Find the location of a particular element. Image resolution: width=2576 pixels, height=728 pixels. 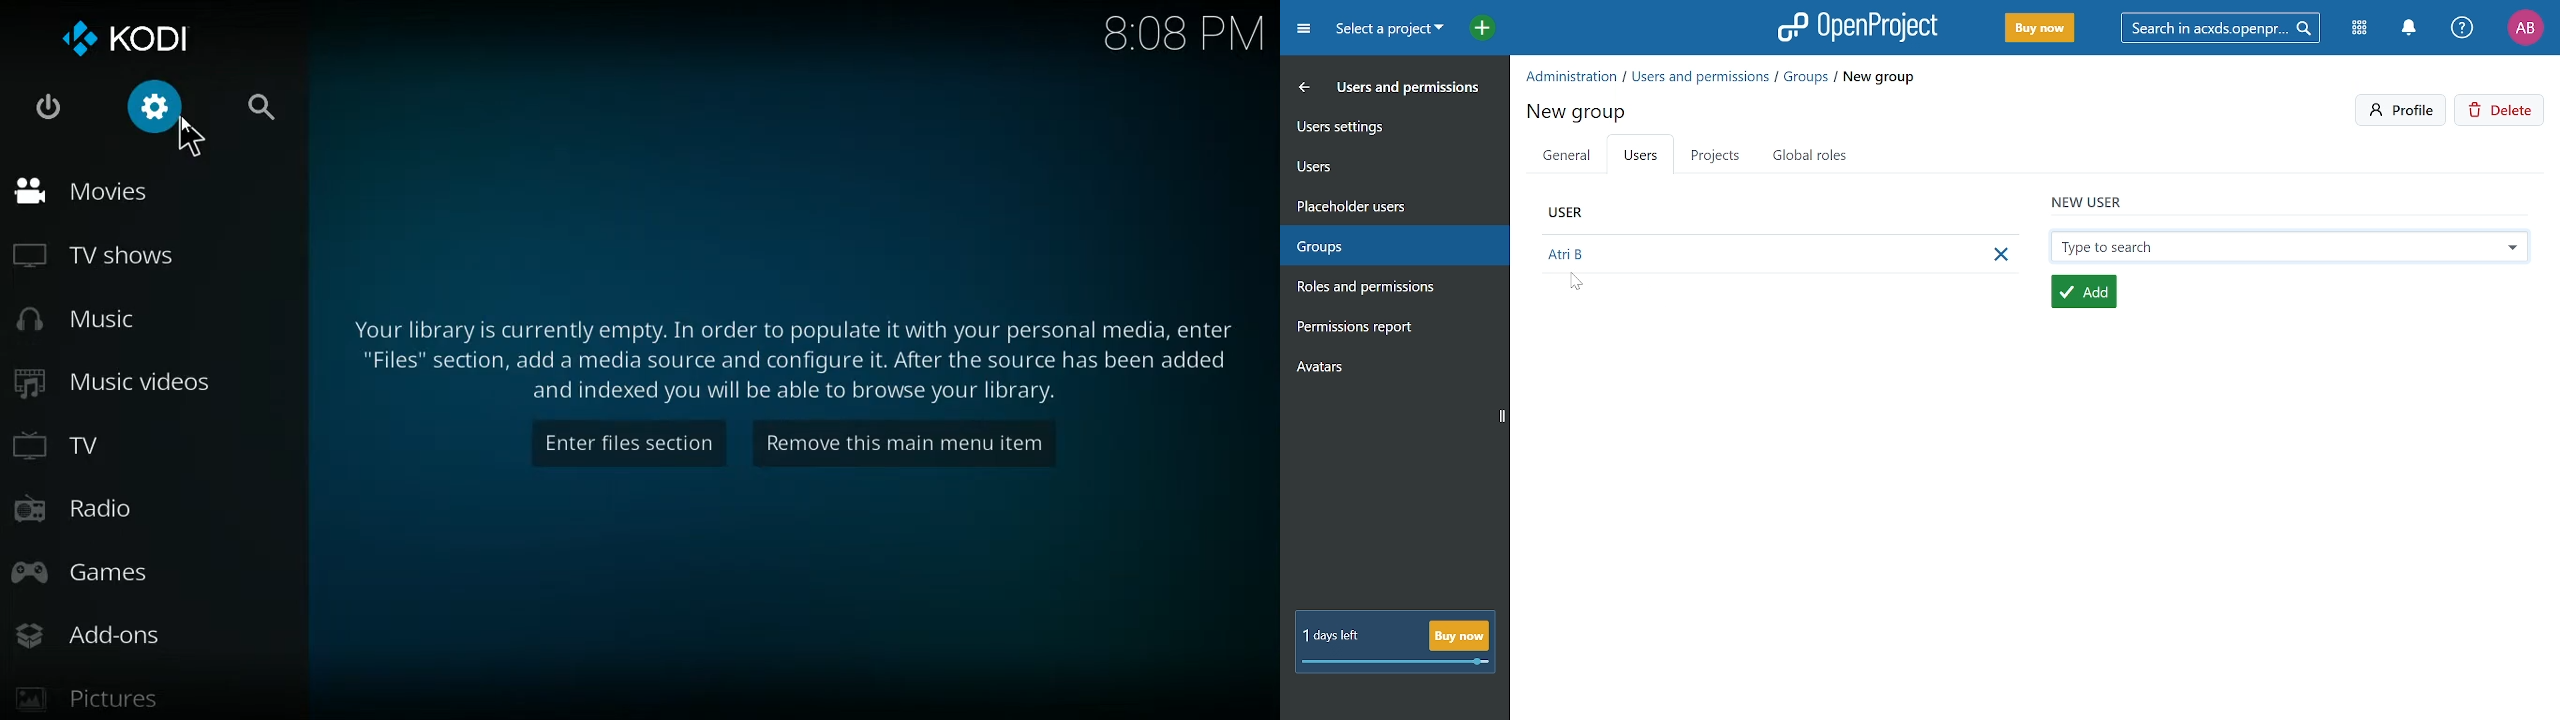

Placeholders users is located at coordinates (1392, 204).